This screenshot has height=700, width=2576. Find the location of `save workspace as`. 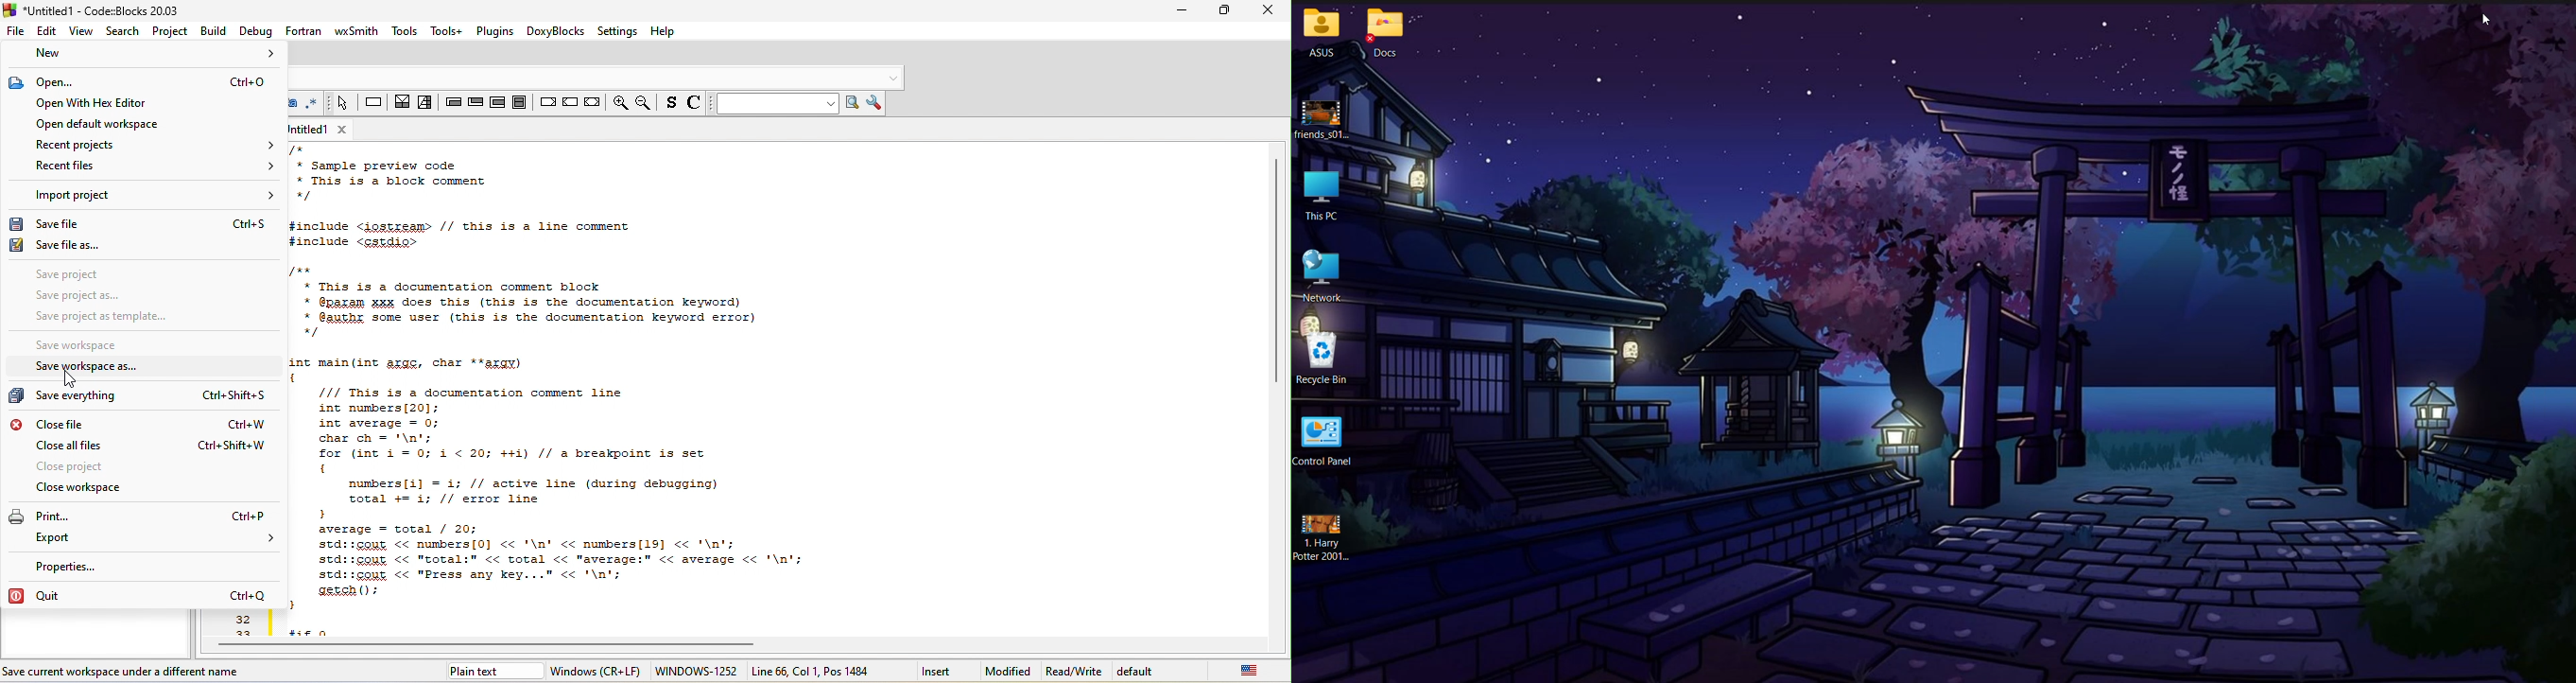

save workspace as is located at coordinates (125, 366).